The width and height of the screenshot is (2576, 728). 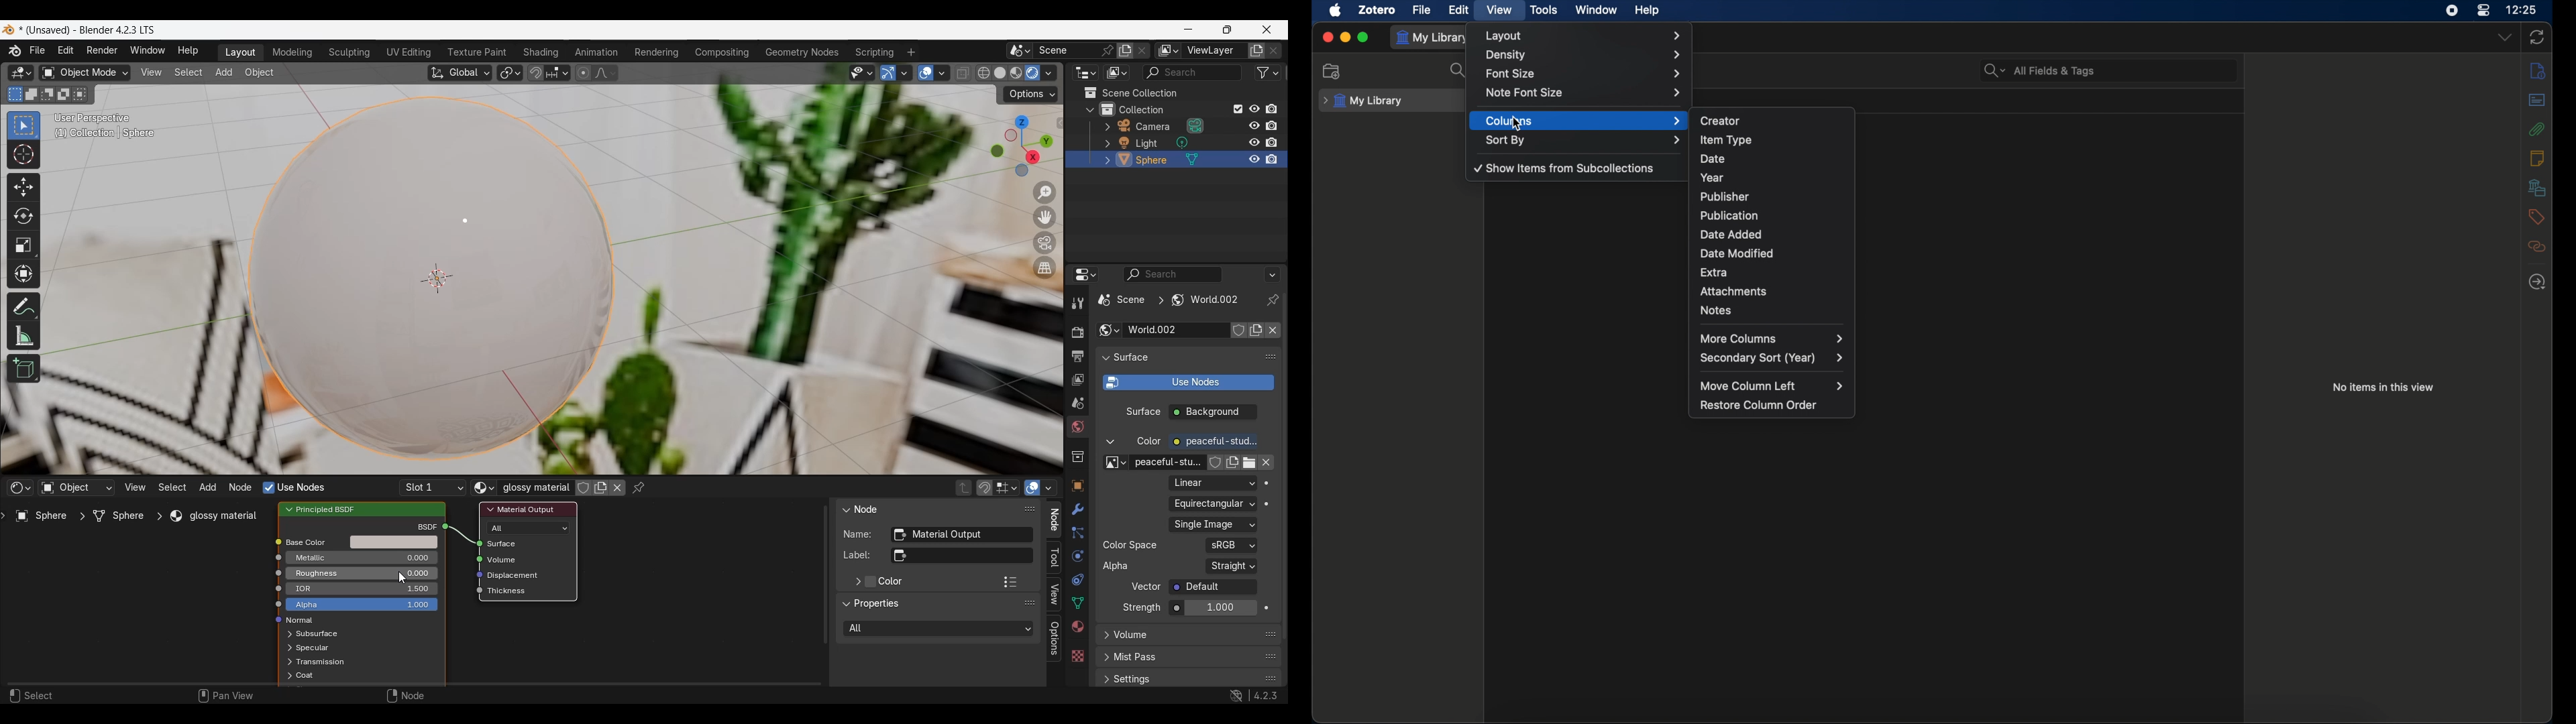 I want to click on Collapse, so click(x=1090, y=110).